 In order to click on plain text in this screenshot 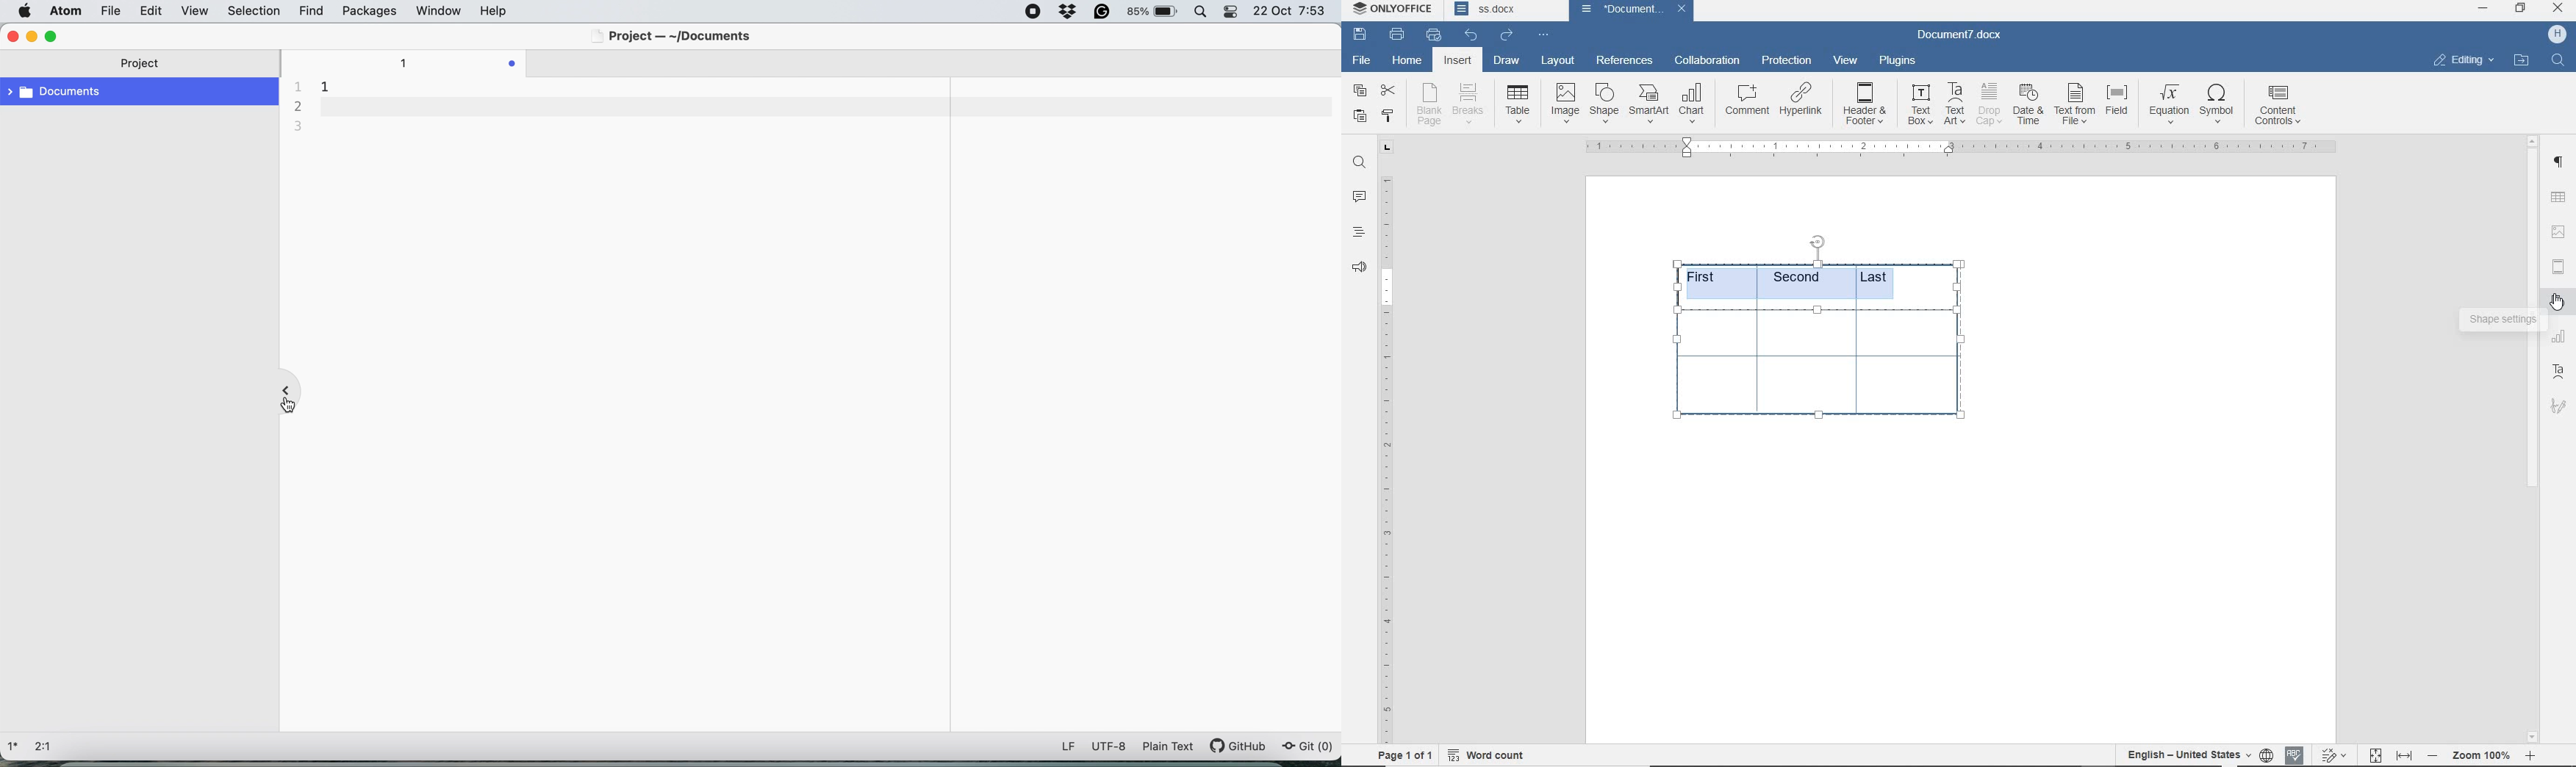, I will do `click(1173, 746)`.